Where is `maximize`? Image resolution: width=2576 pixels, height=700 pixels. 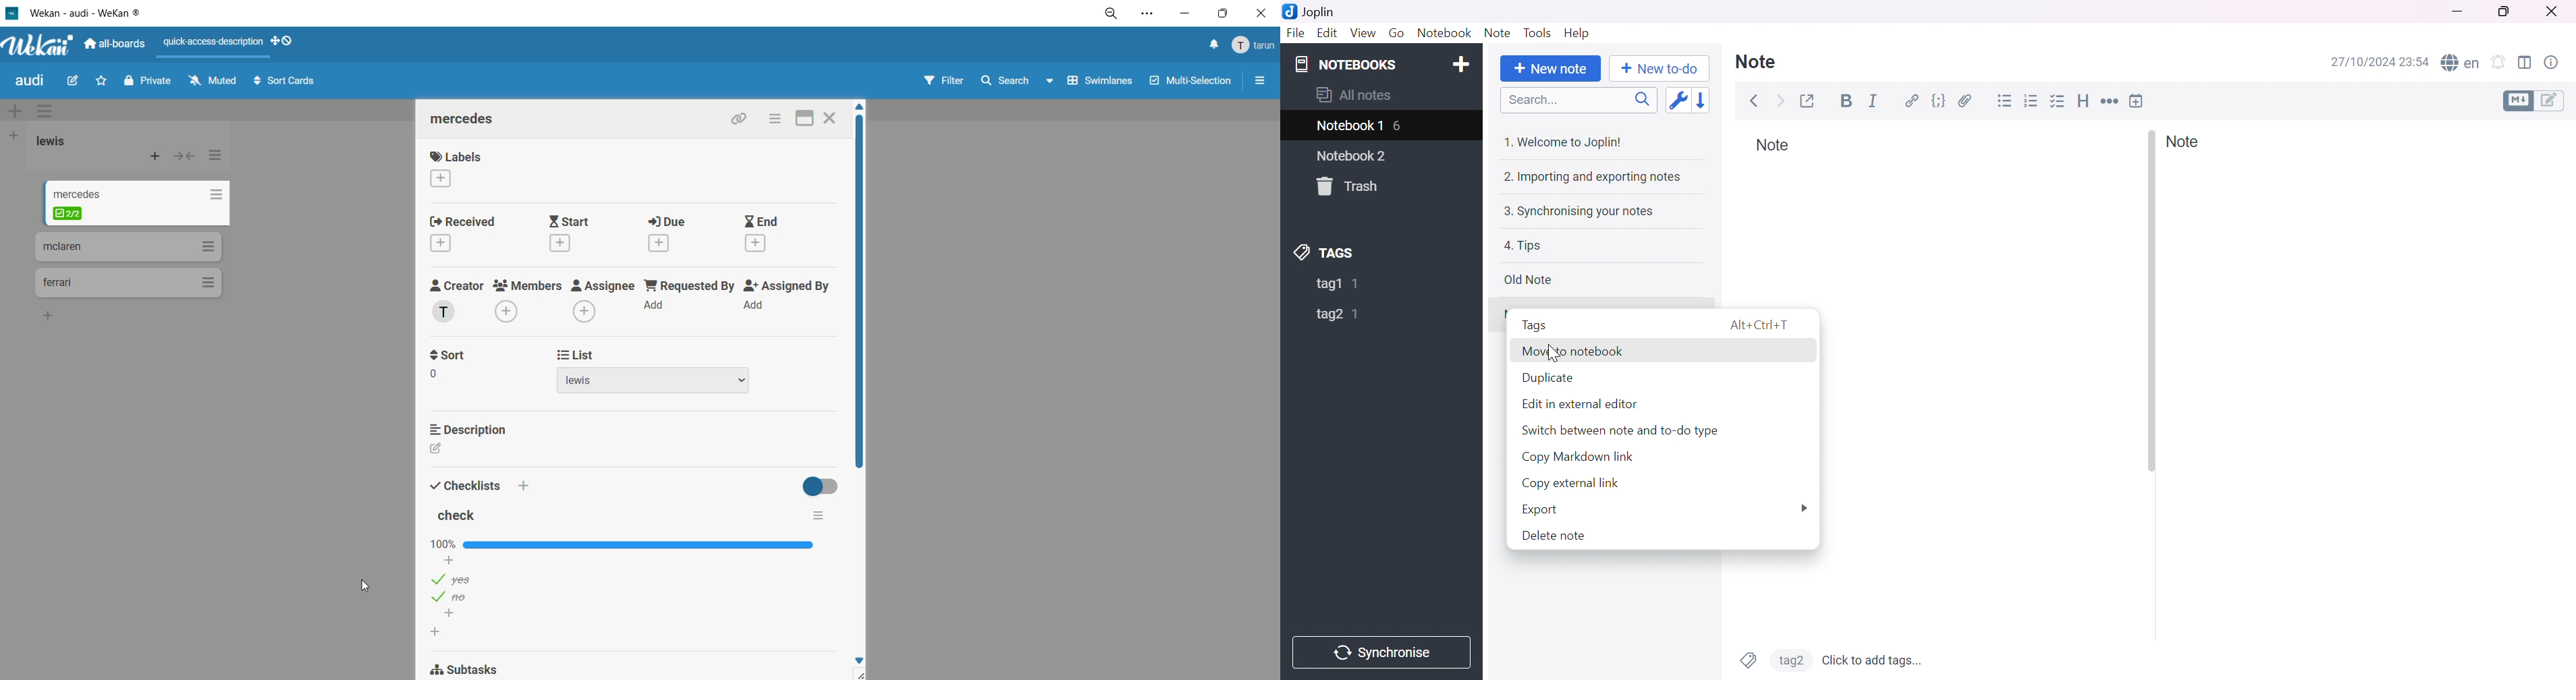 maximize is located at coordinates (1224, 13).